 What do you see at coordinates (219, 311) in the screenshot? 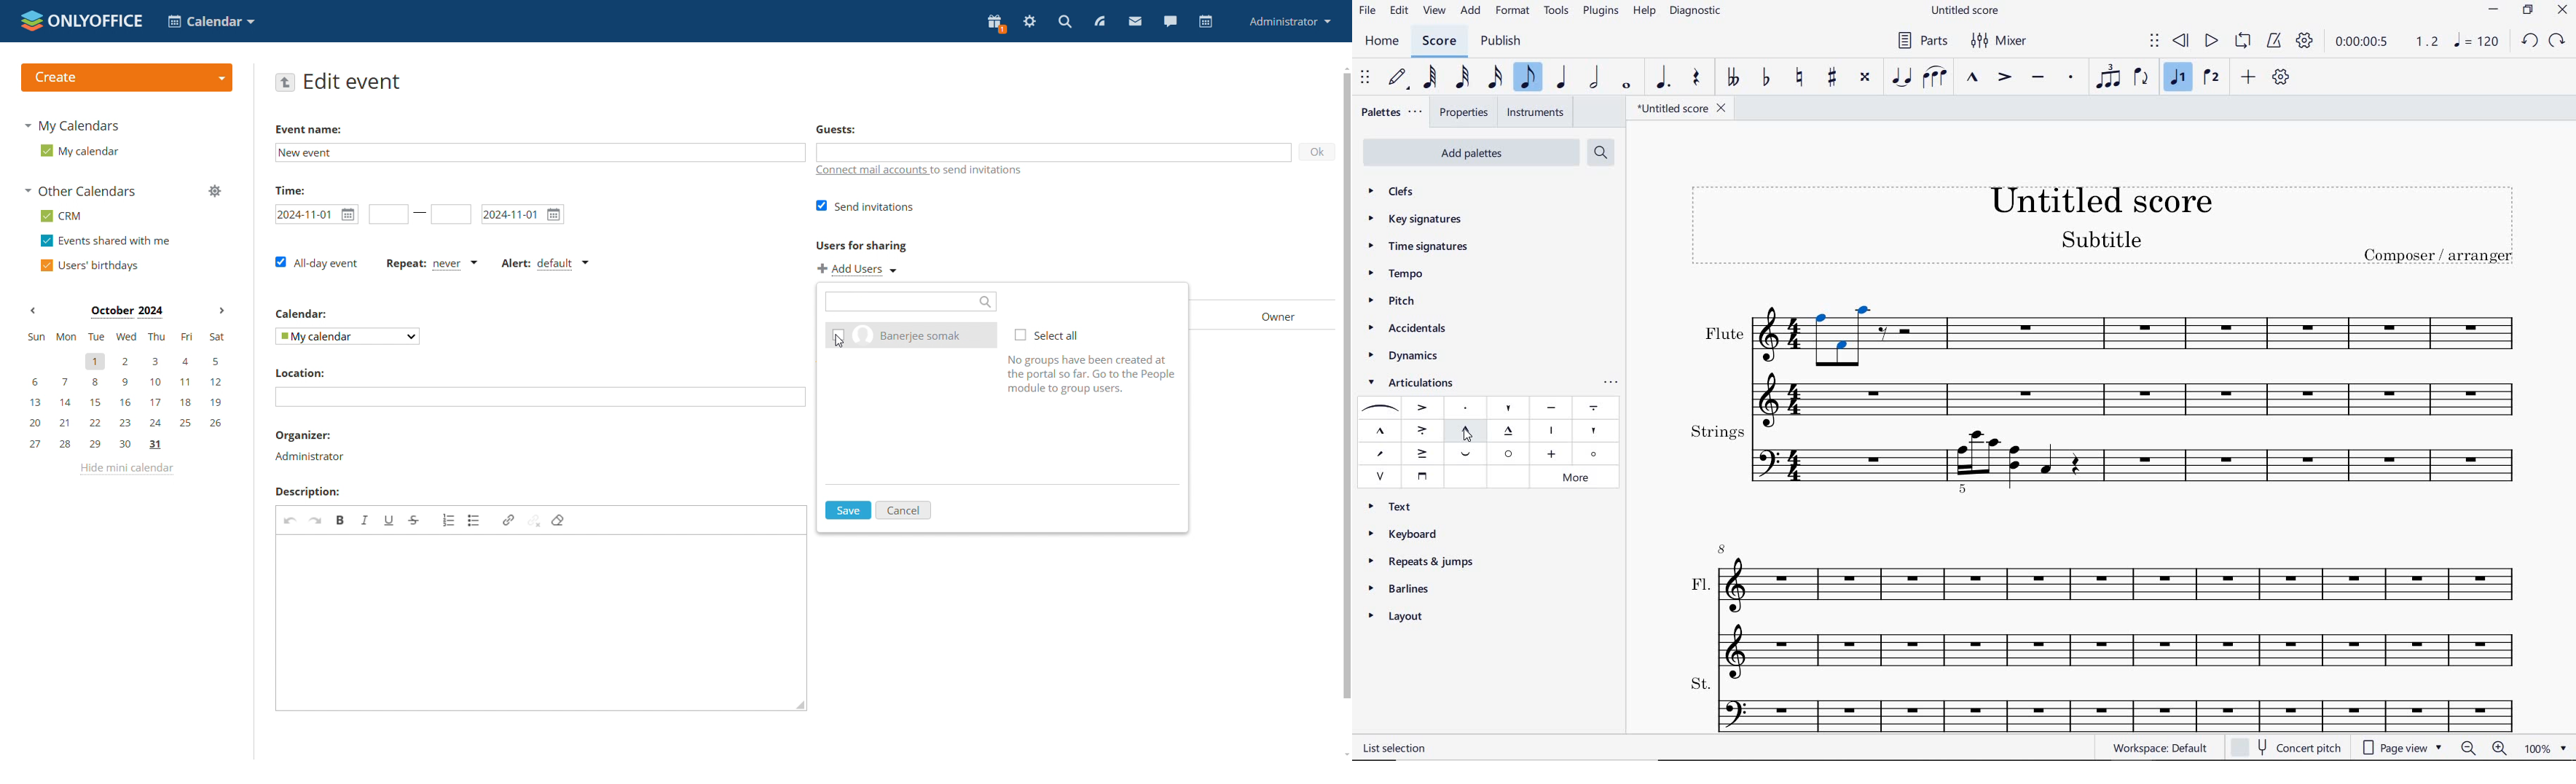
I see `Next month` at bounding box center [219, 311].